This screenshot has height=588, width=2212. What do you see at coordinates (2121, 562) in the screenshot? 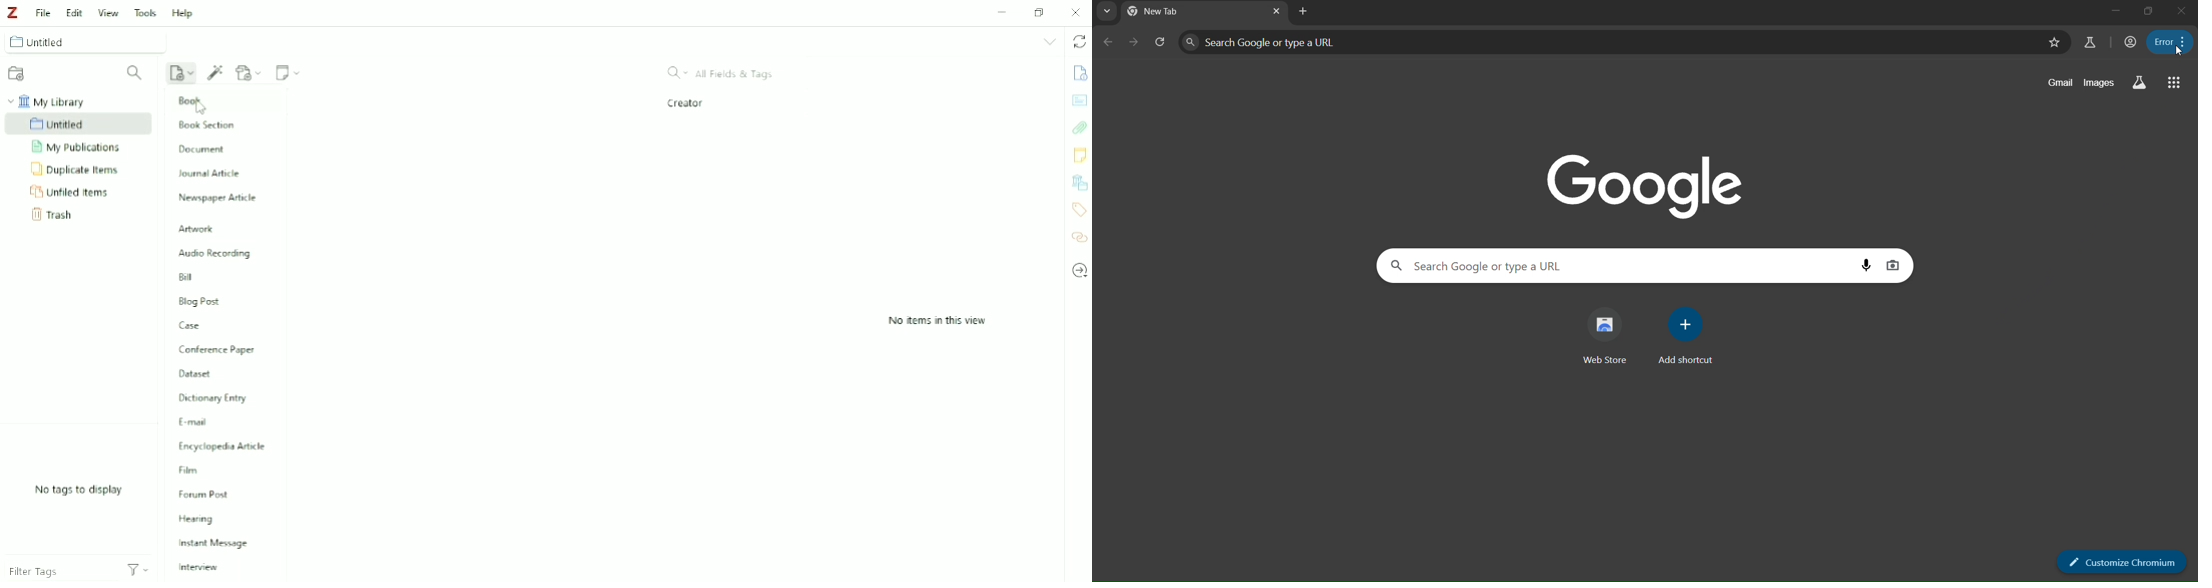
I see `customize chromium` at bounding box center [2121, 562].